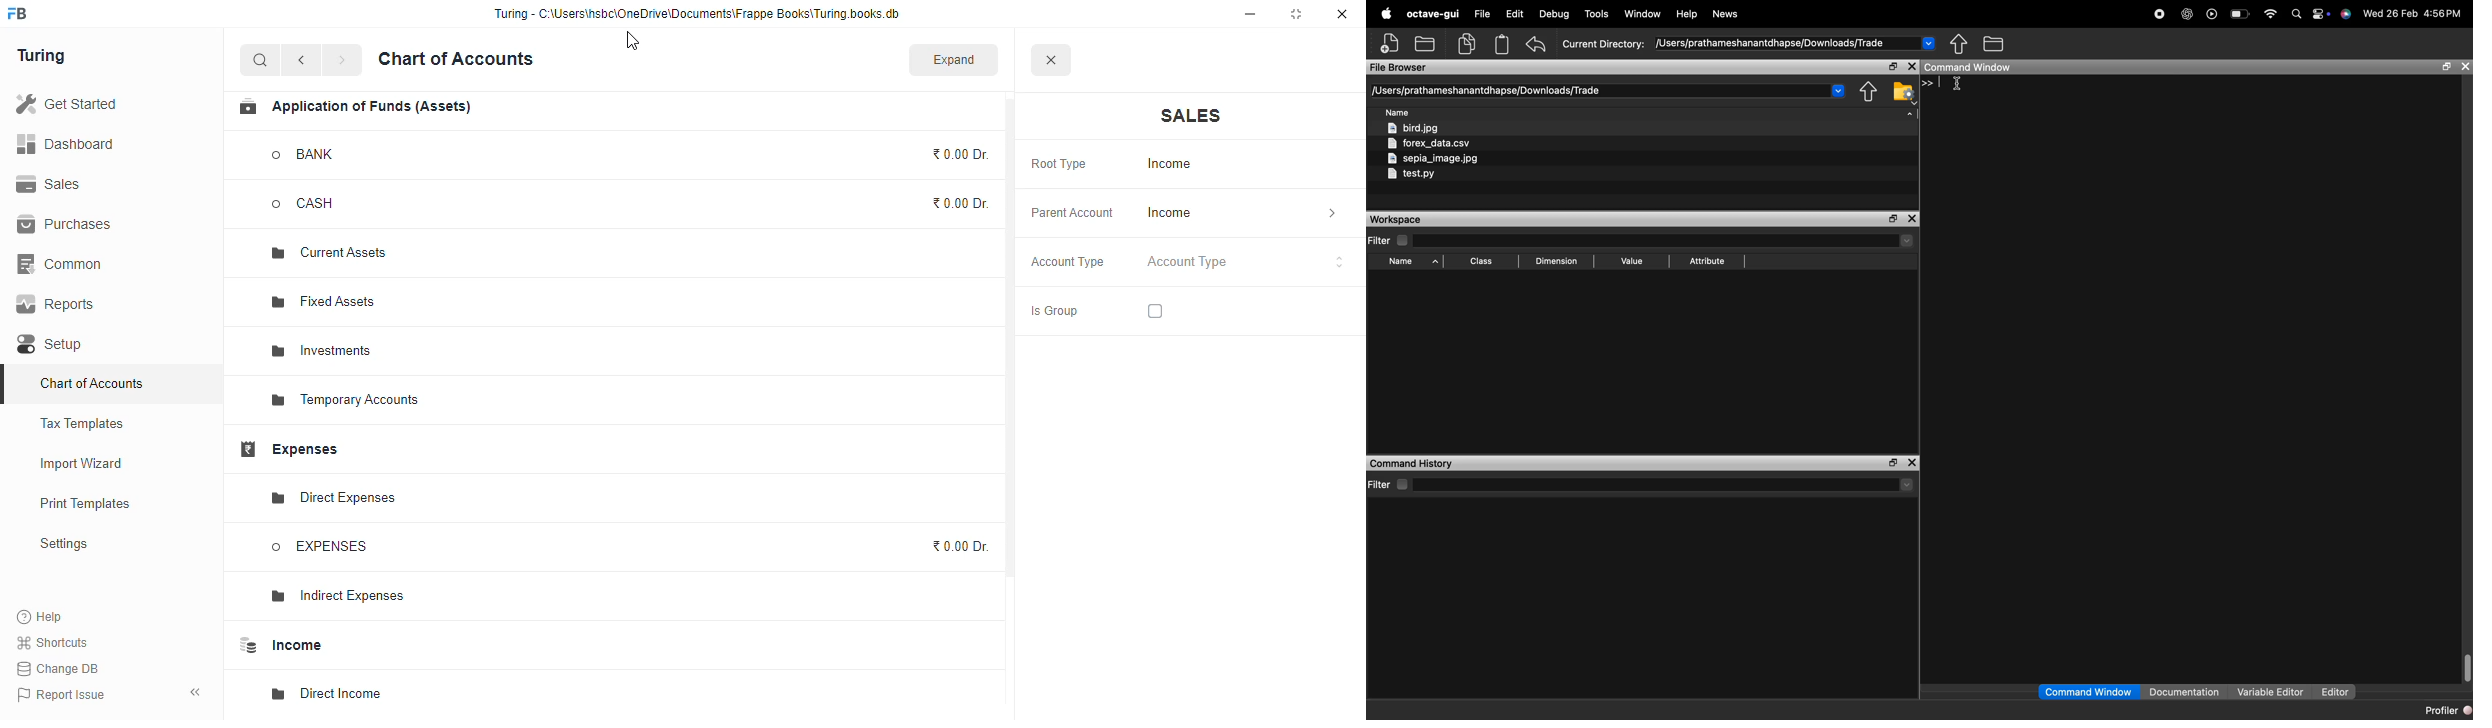  Describe the element at coordinates (456, 59) in the screenshot. I see `chart of accounts` at that location.